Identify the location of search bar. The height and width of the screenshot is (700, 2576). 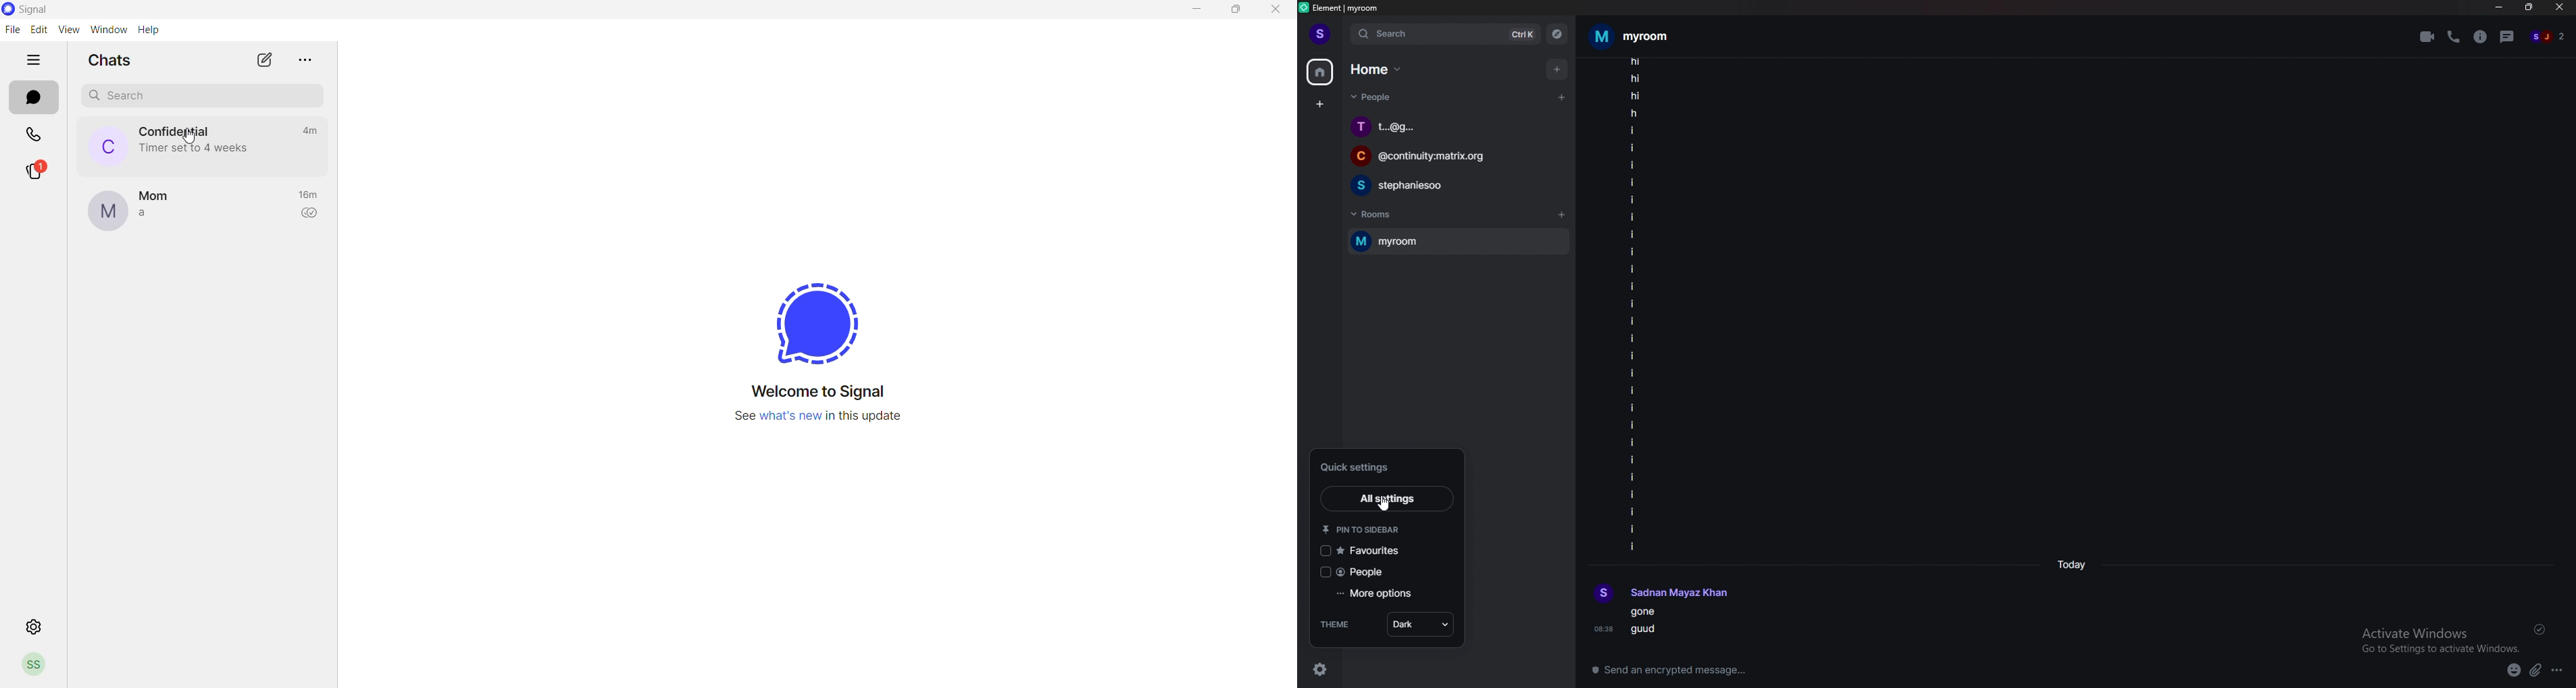
(1446, 33).